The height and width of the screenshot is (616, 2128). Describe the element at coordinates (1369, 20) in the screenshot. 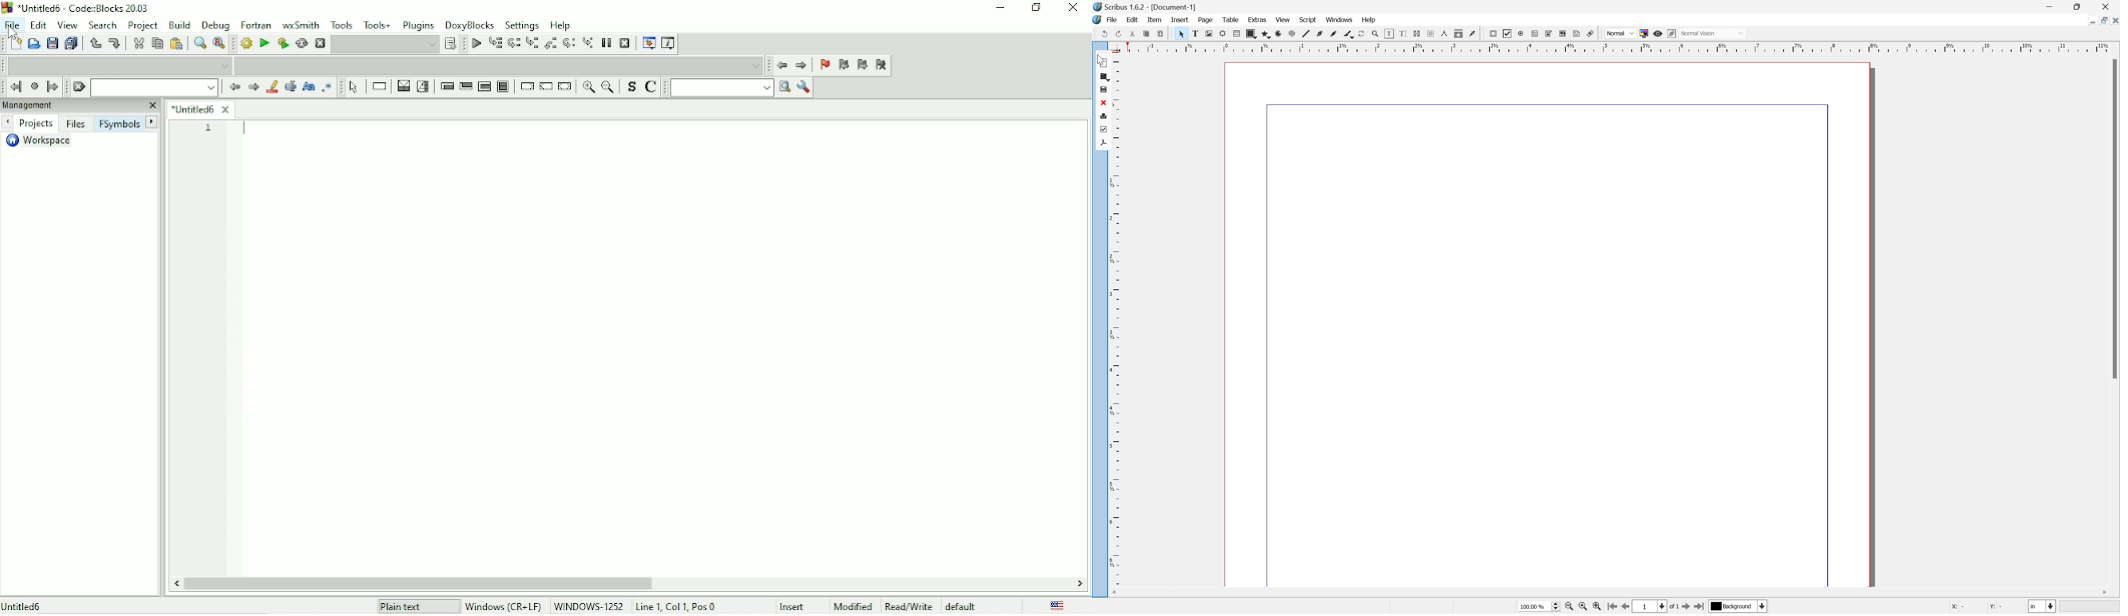

I see `Help` at that location.